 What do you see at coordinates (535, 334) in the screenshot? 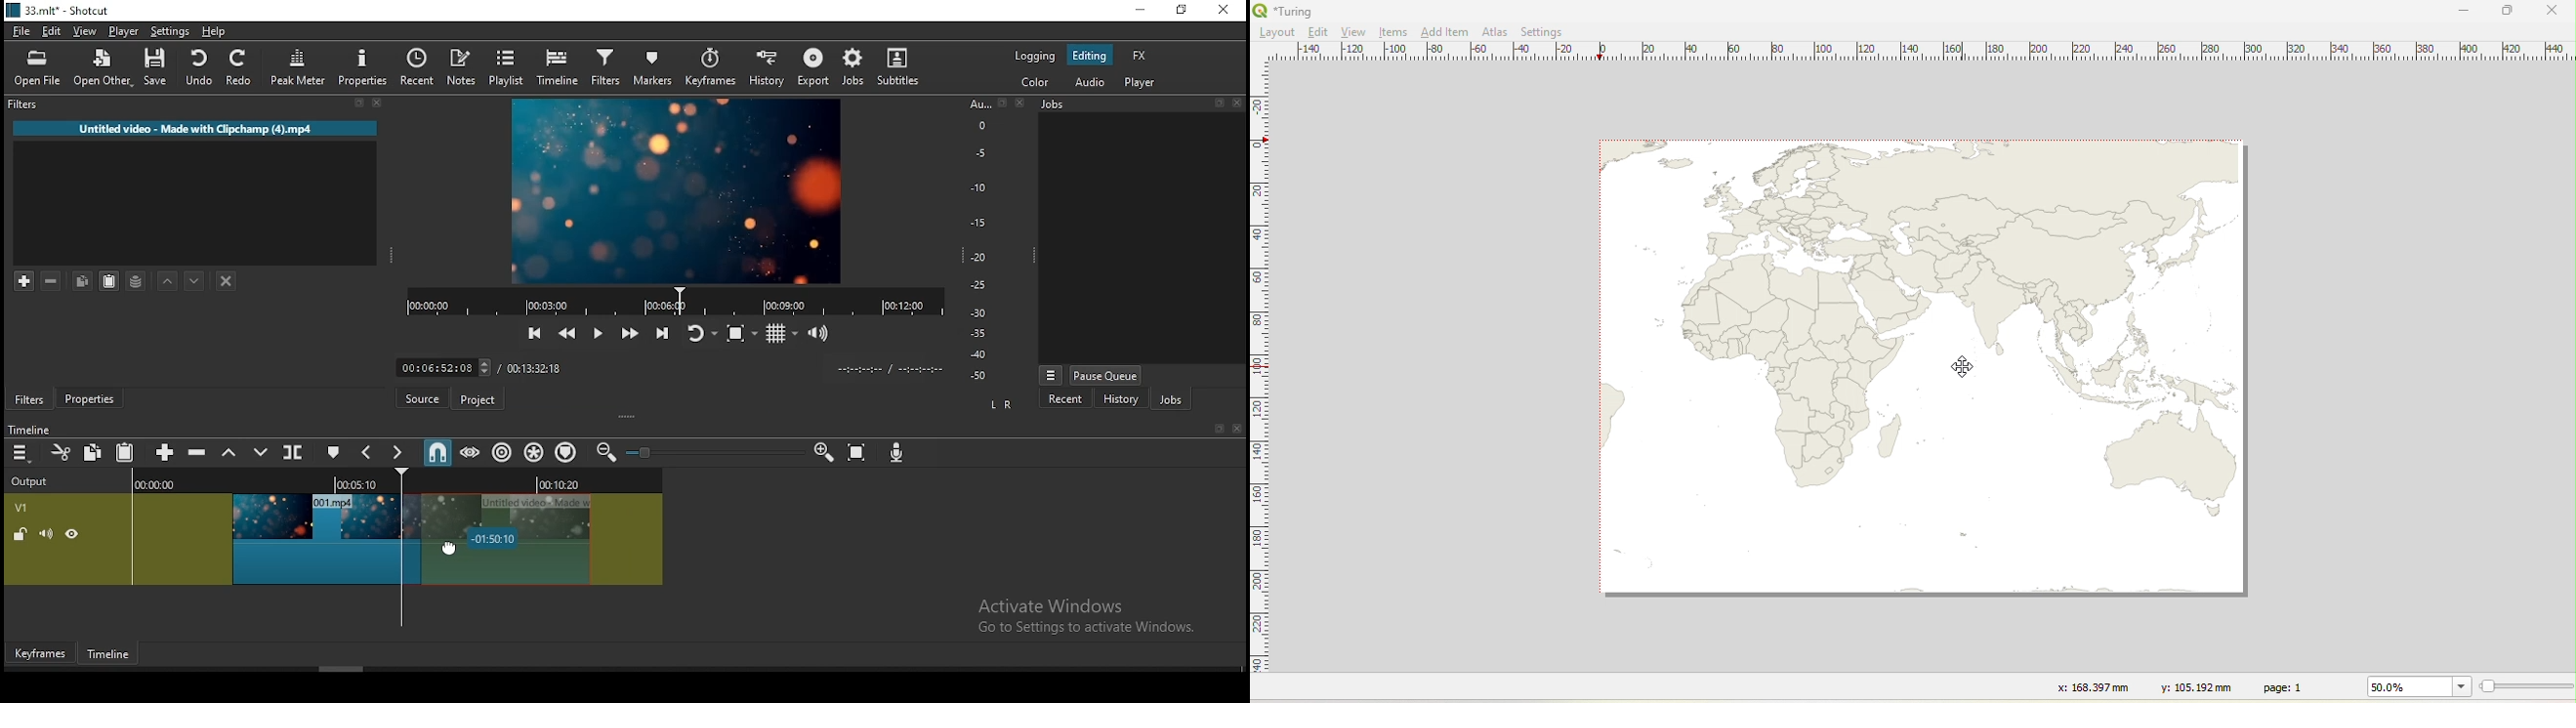
I see `skip to previous point` at bounding box center [535, 334].